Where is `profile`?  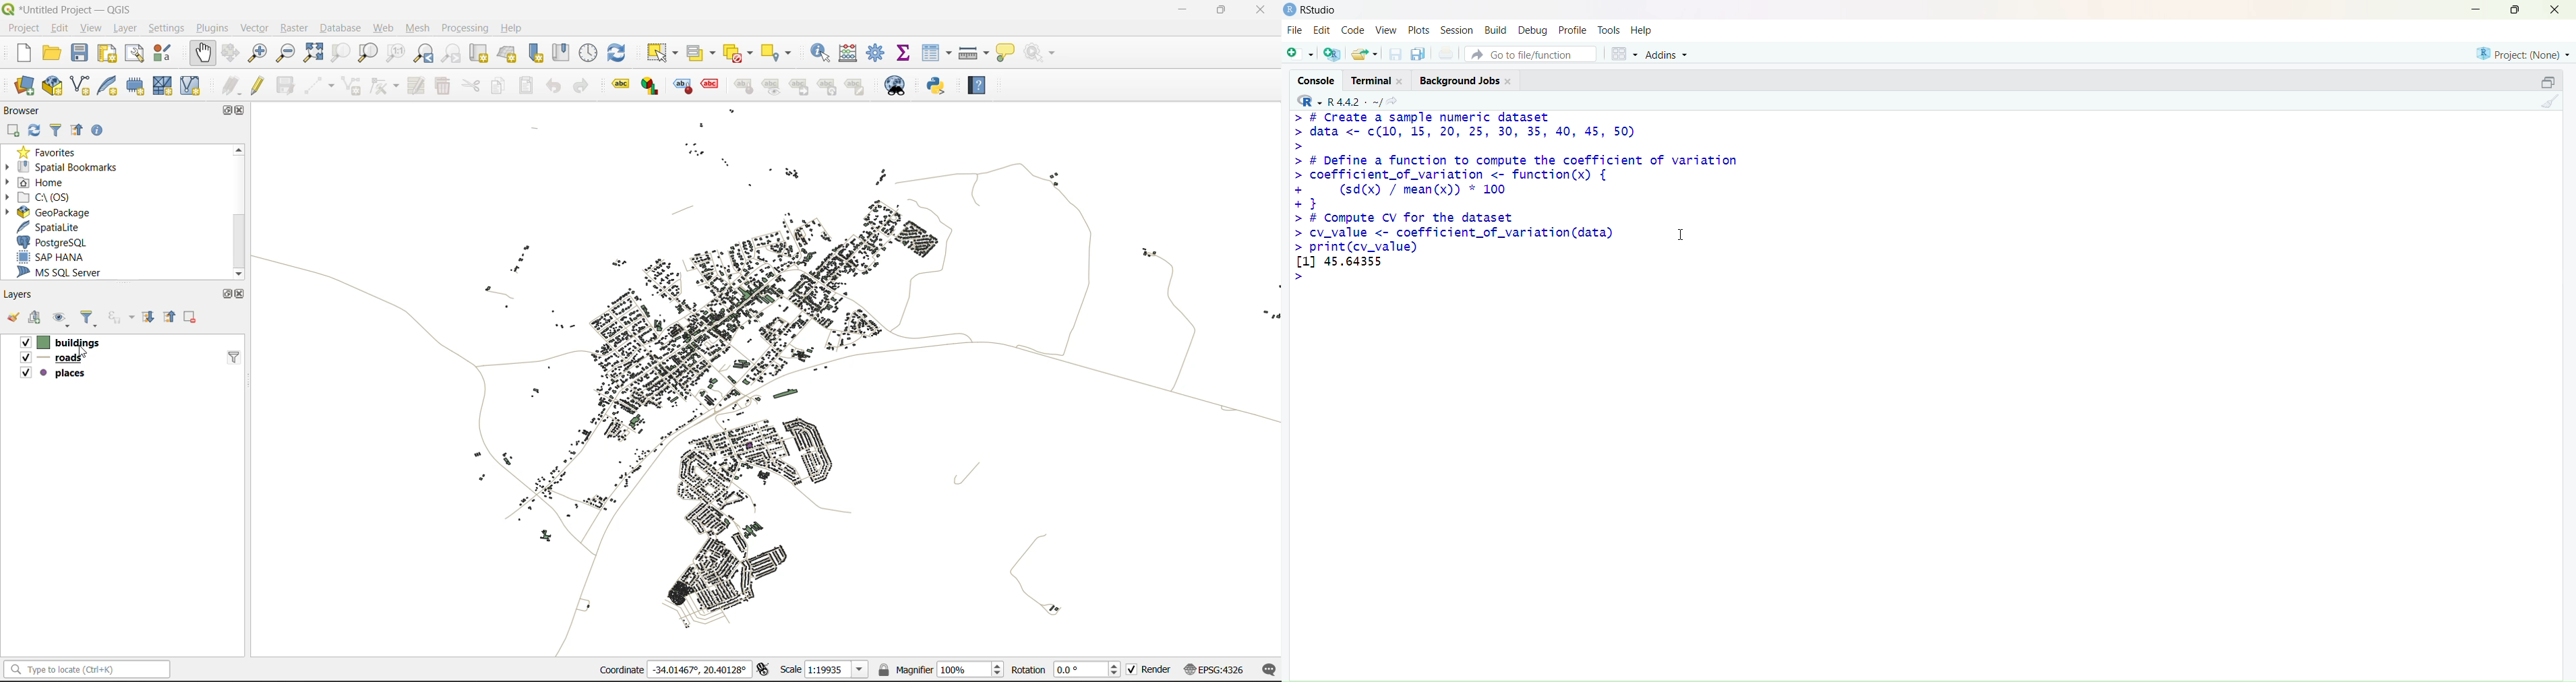
profile is located at coordinates (1573, 31).